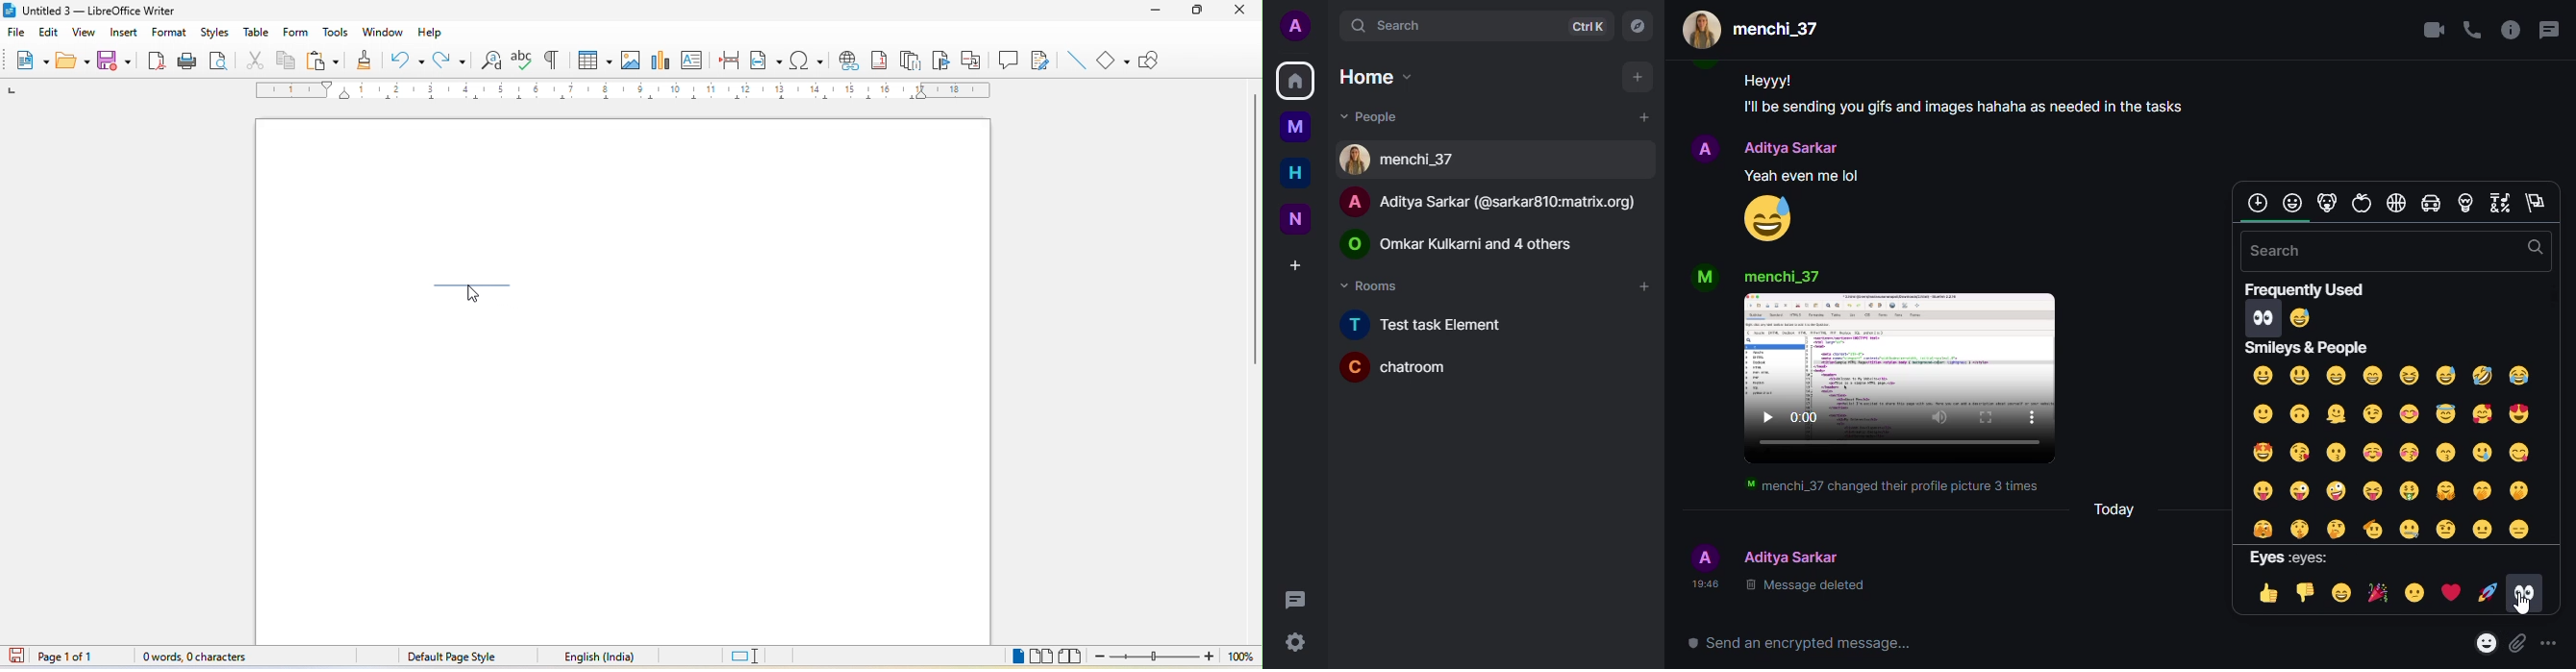  I want to click on emoji, so click(2483, 643).